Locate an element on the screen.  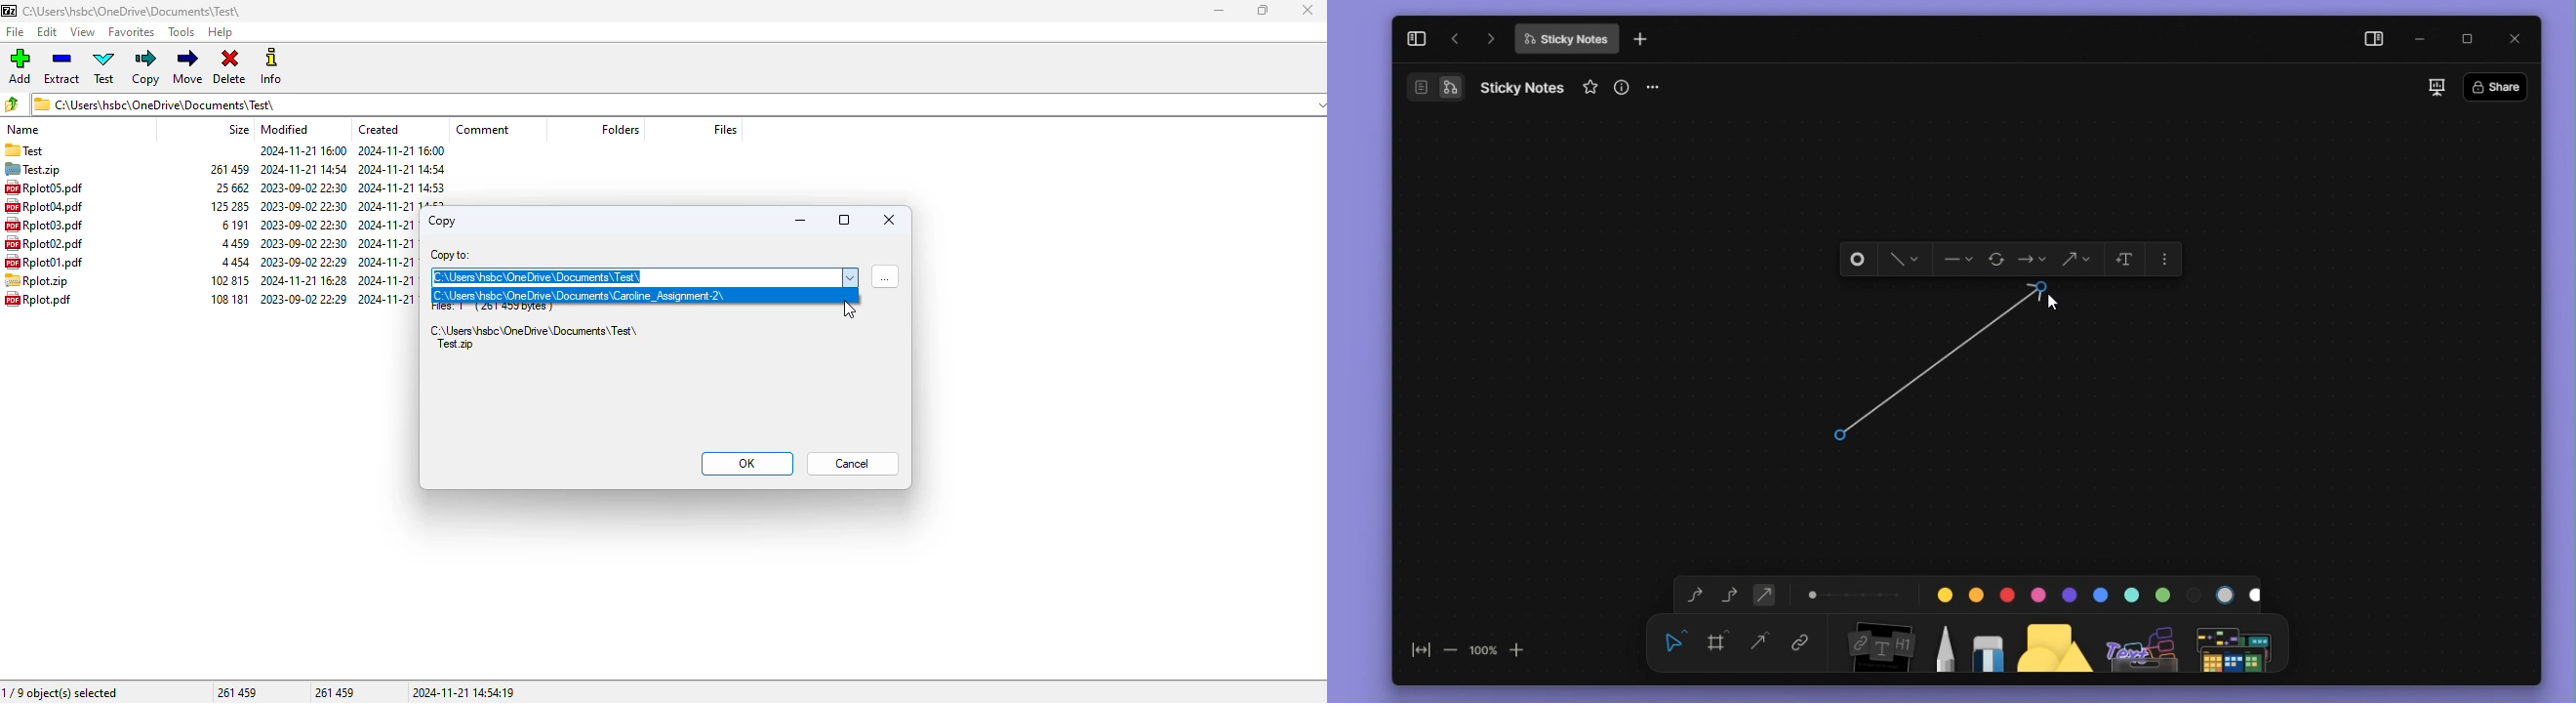
261 459 is located at coordinates (237, 692).